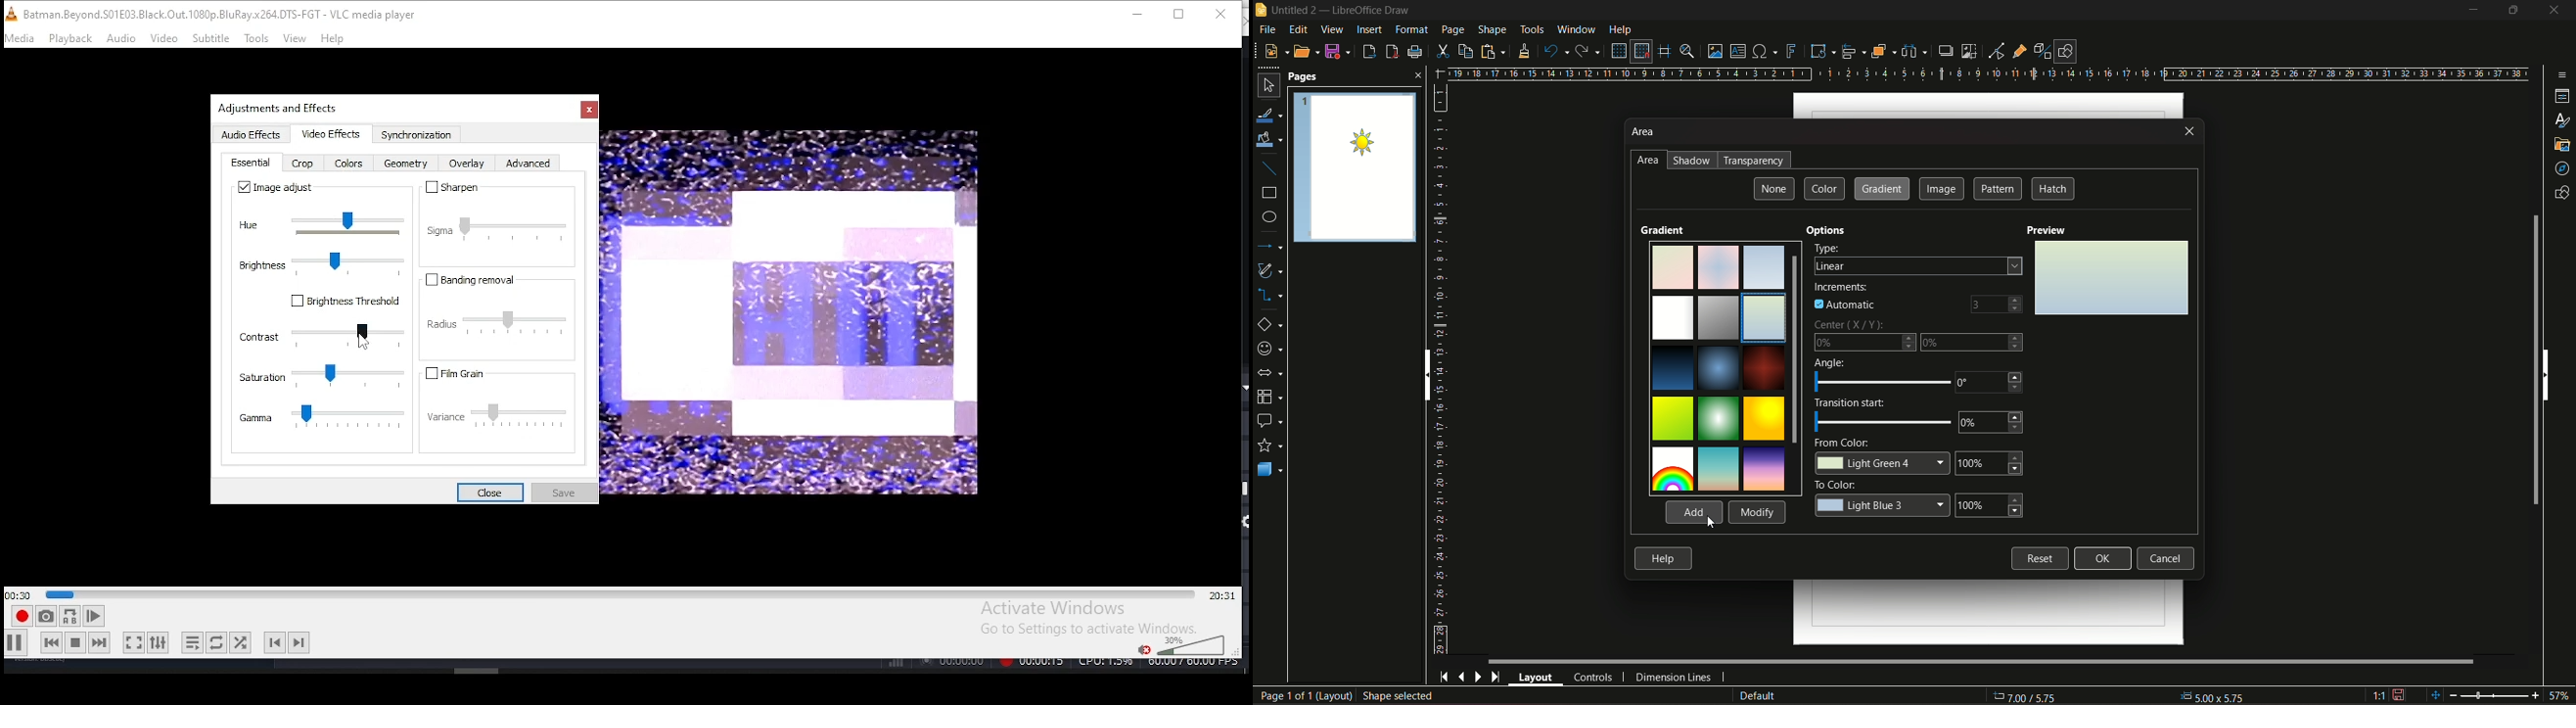  Describe the element at coordinates (466, 165) in the screenshot. I see `overlay` at that location.